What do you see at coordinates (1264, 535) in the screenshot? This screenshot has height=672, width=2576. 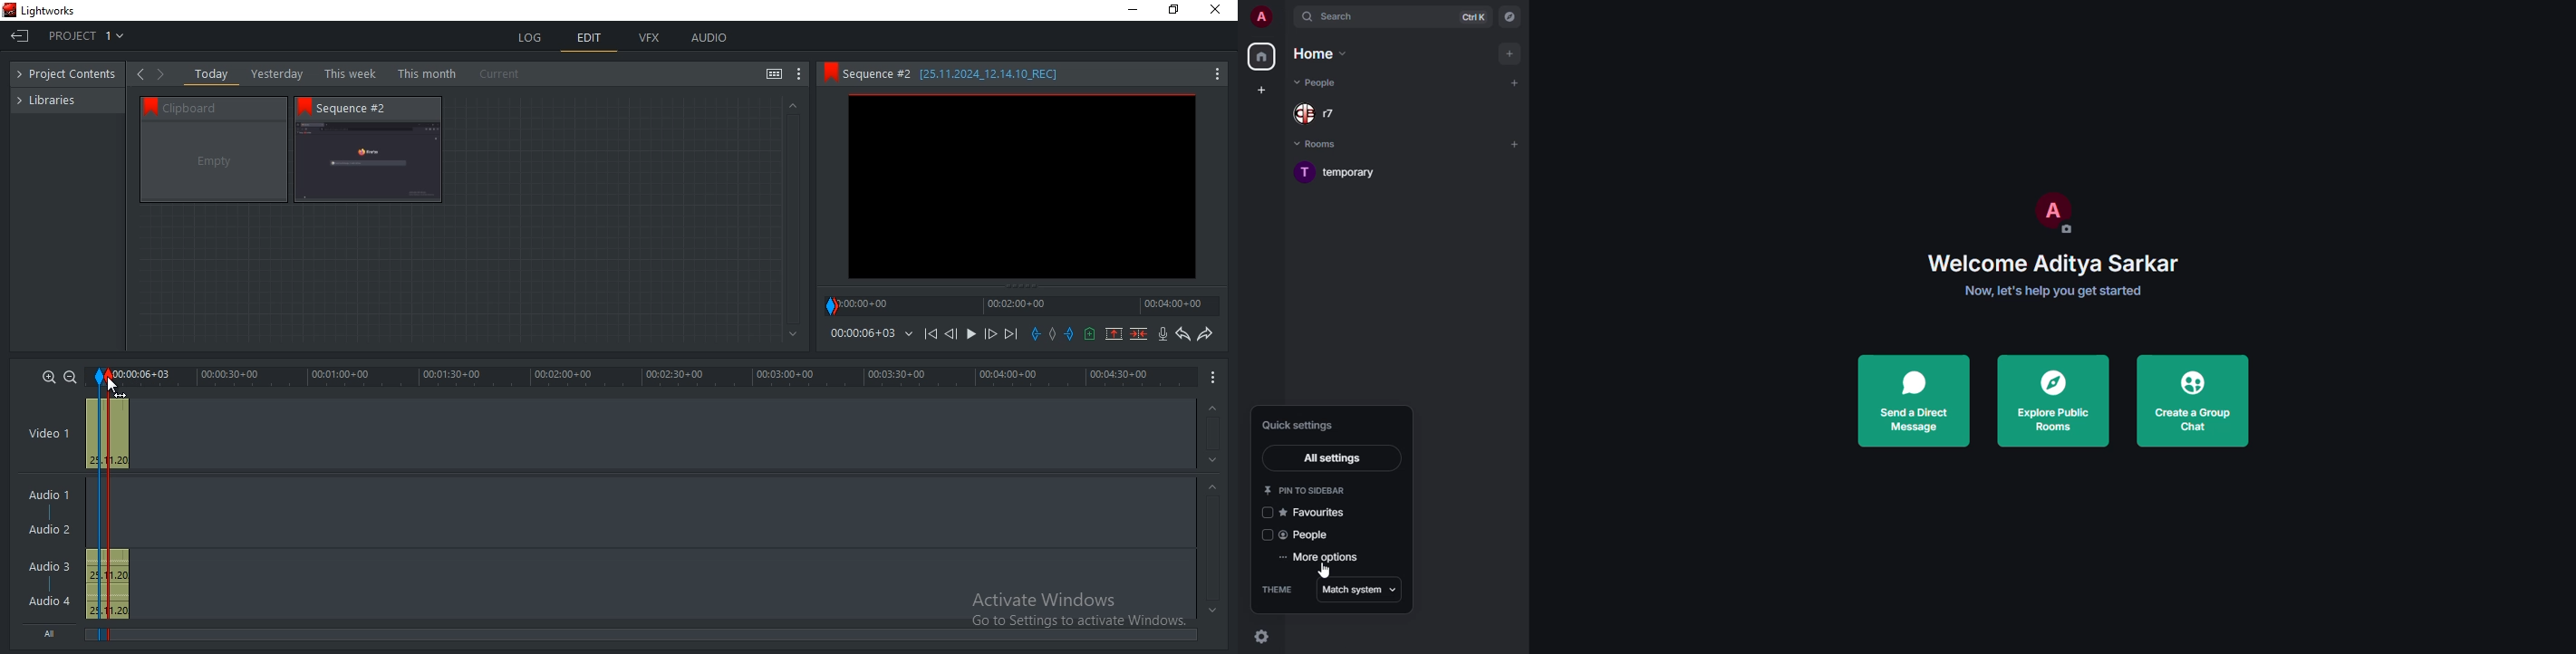 I see `click to enable` at bounding box center [1264, 535].